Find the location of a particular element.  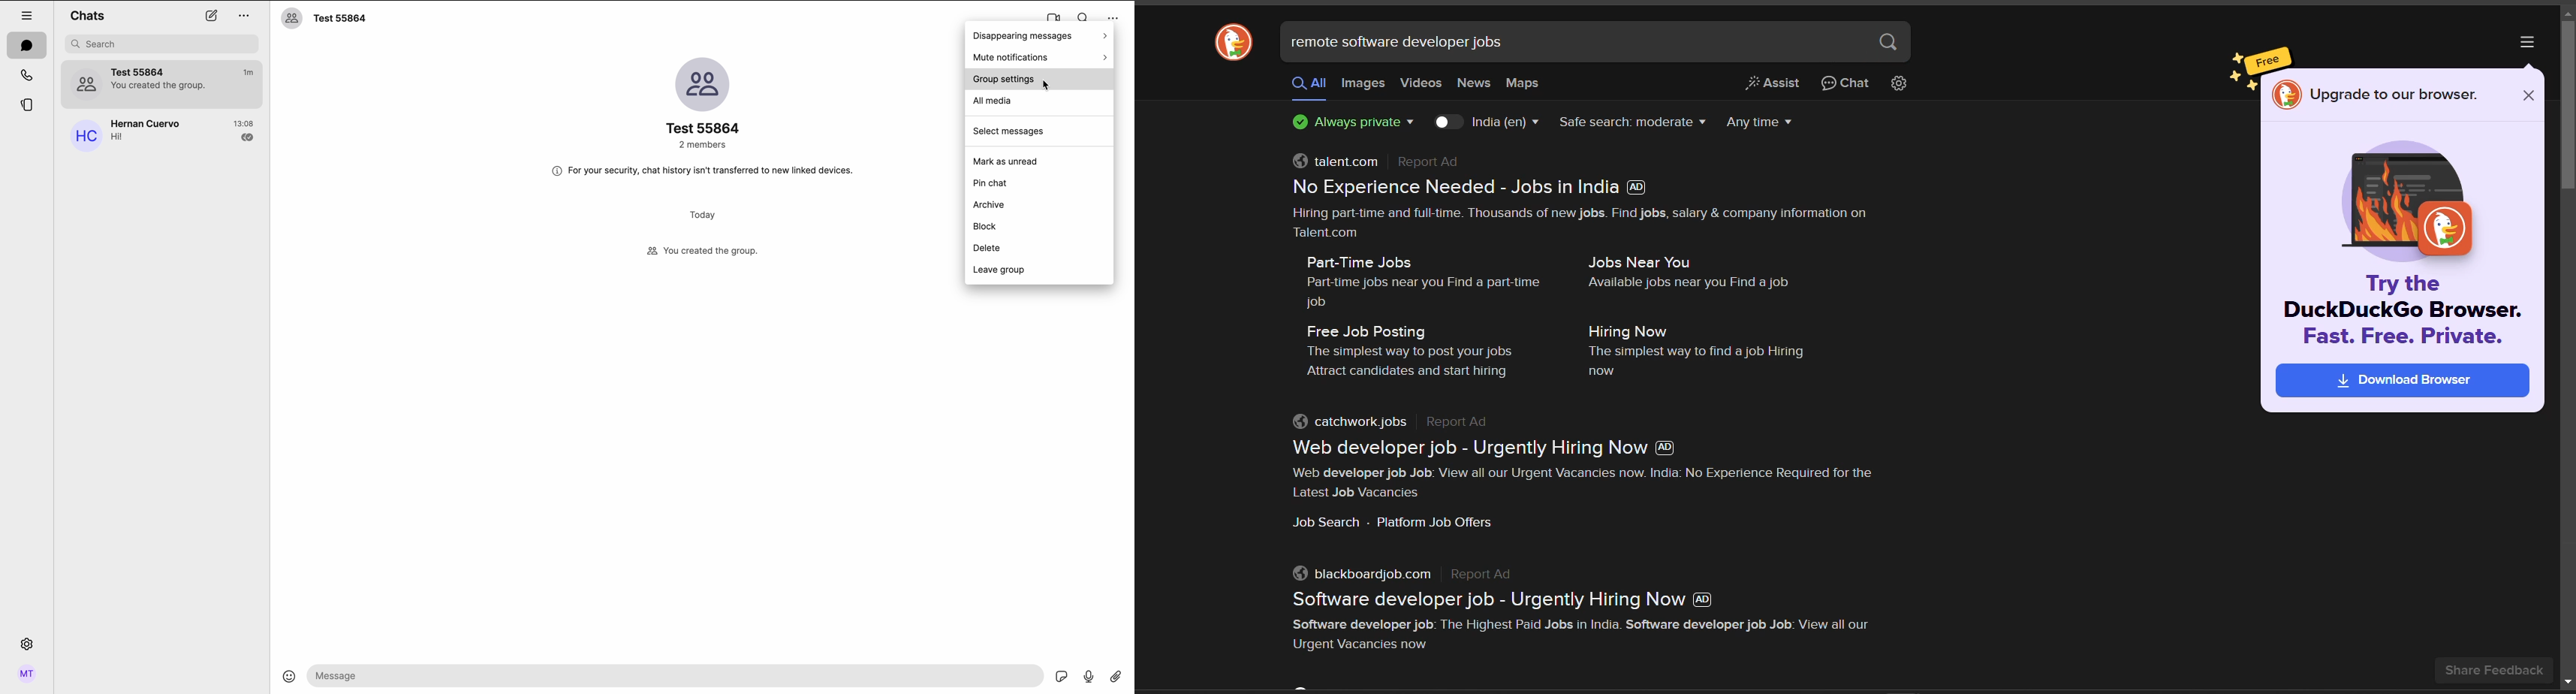

logo is located at coordinates (2284, 92).